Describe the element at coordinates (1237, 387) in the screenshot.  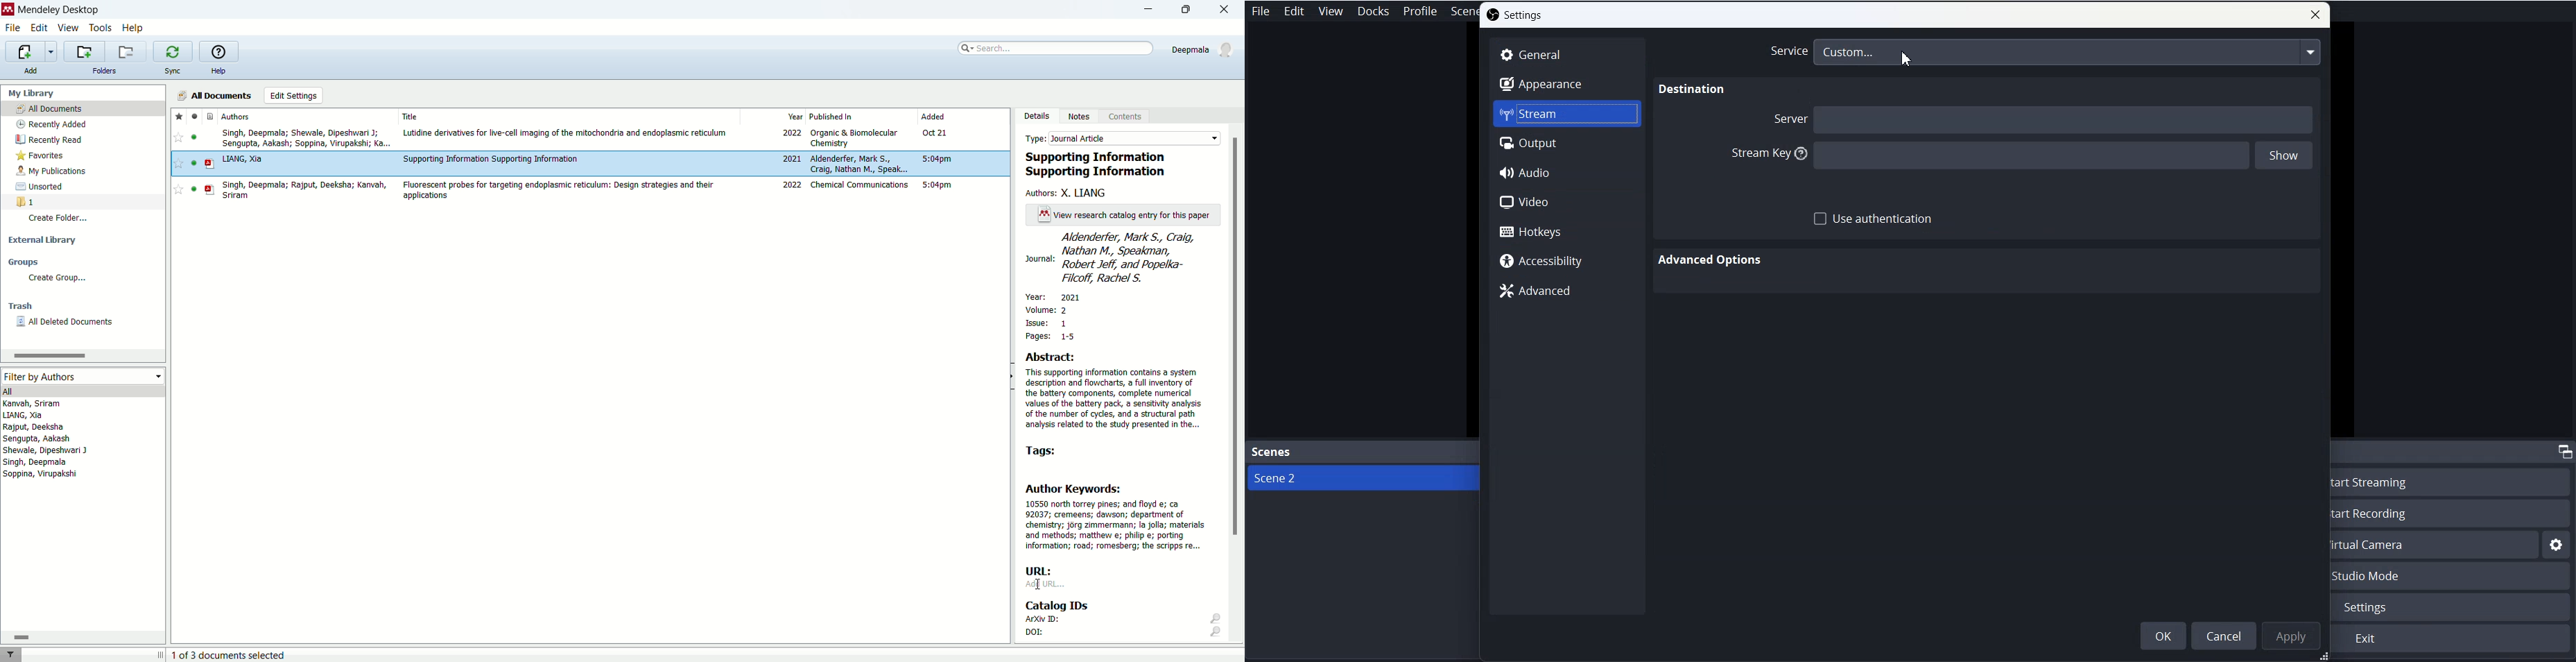
I see `vertical scroll bar` at that location.